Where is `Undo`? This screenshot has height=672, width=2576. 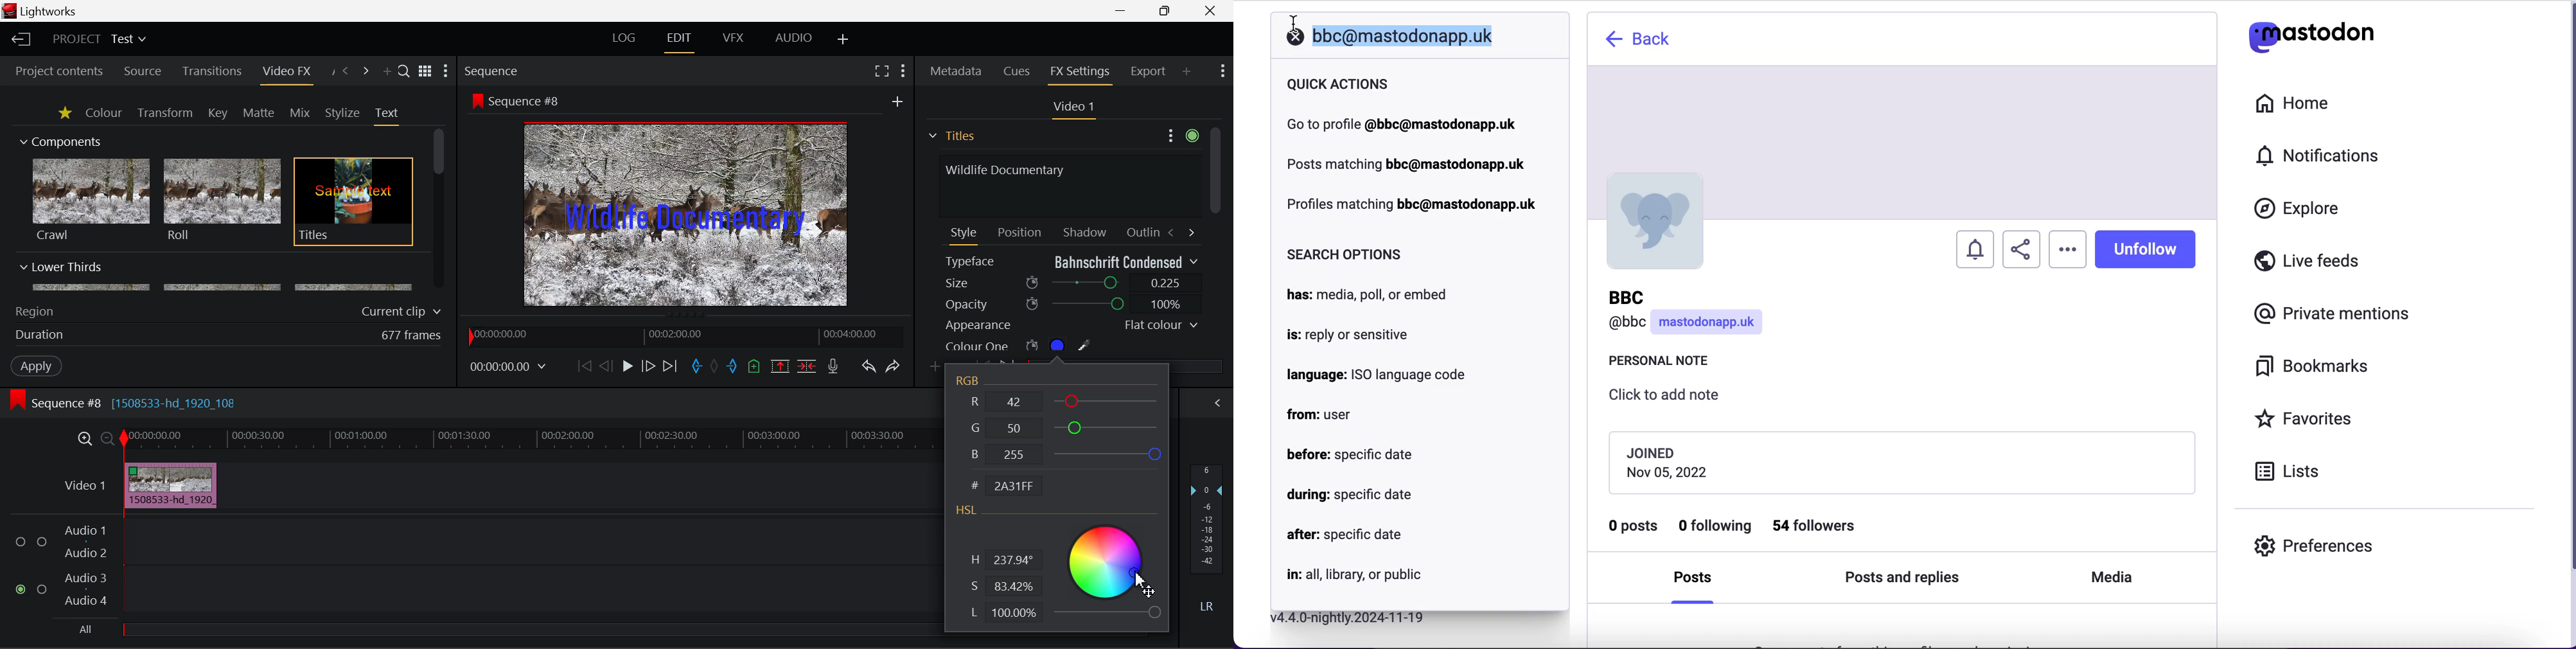
Undo is located at coordinates (869, 368).